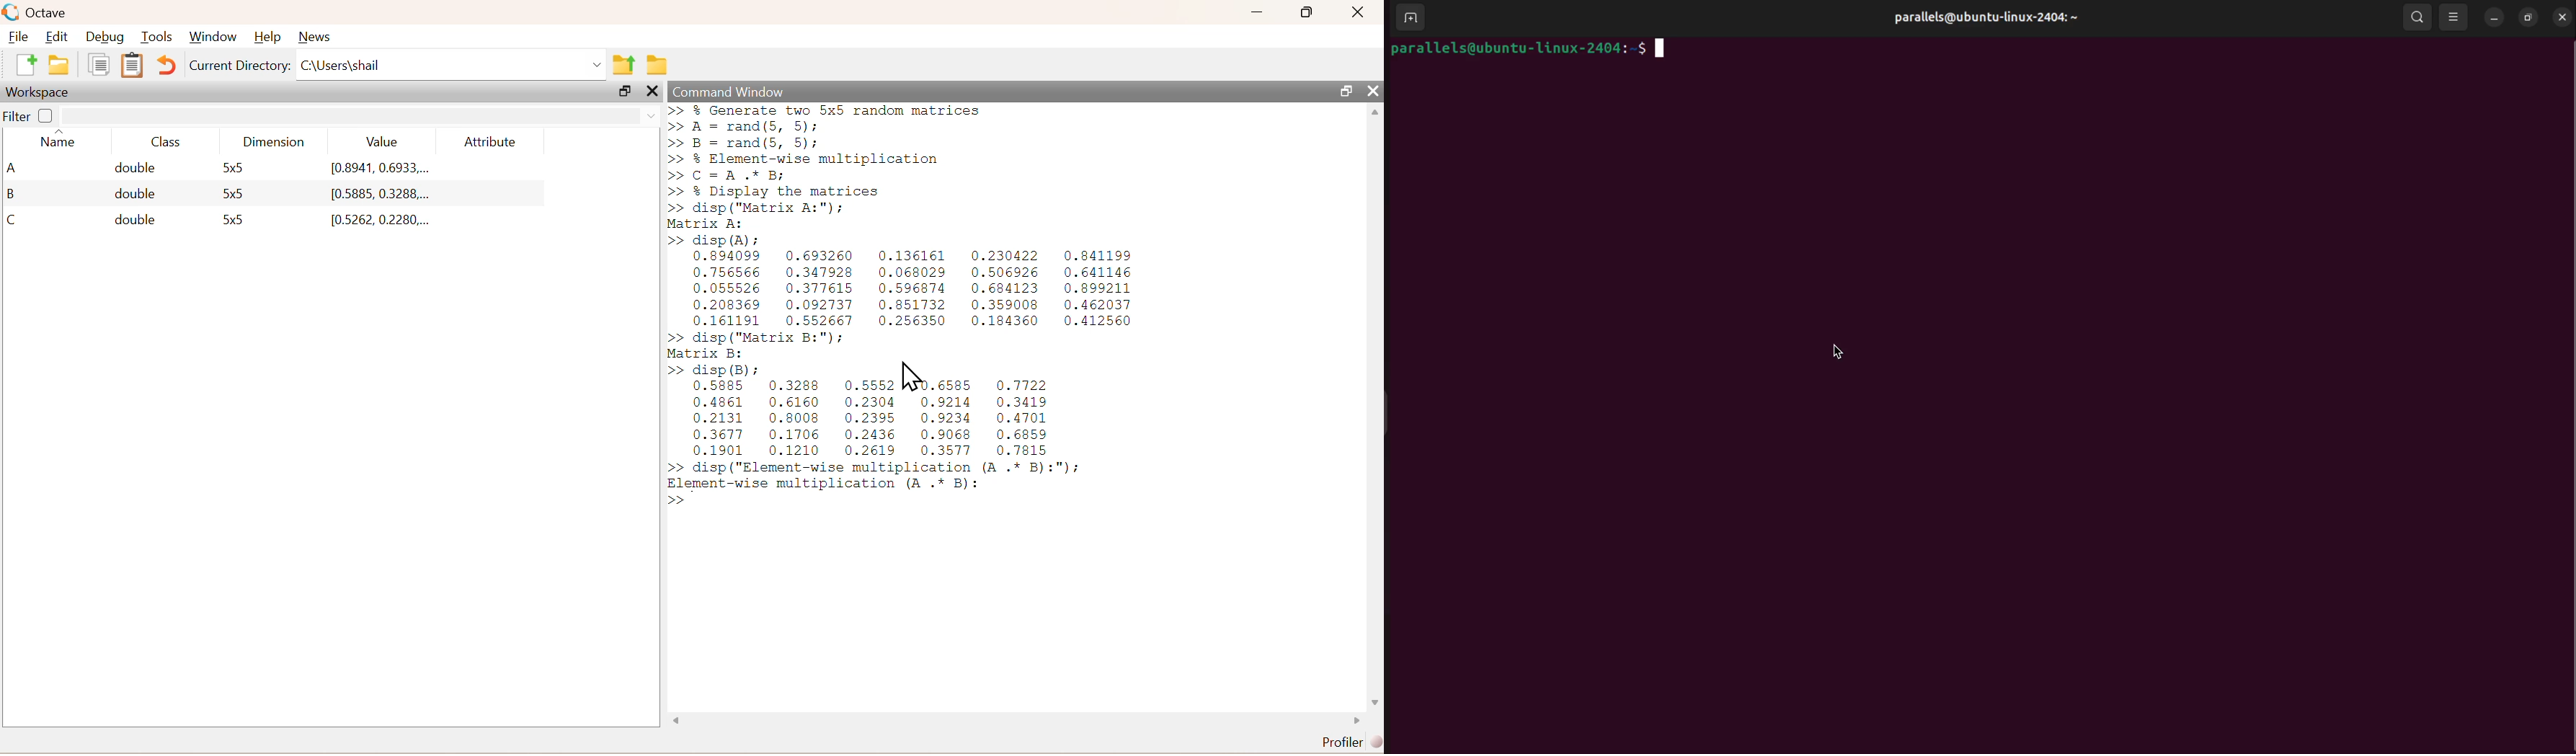 The width and height of the screenshot is (2576, 756). Describe the element at coordinates (623, 65) in the screenshot. I see `one directory up` at that location.